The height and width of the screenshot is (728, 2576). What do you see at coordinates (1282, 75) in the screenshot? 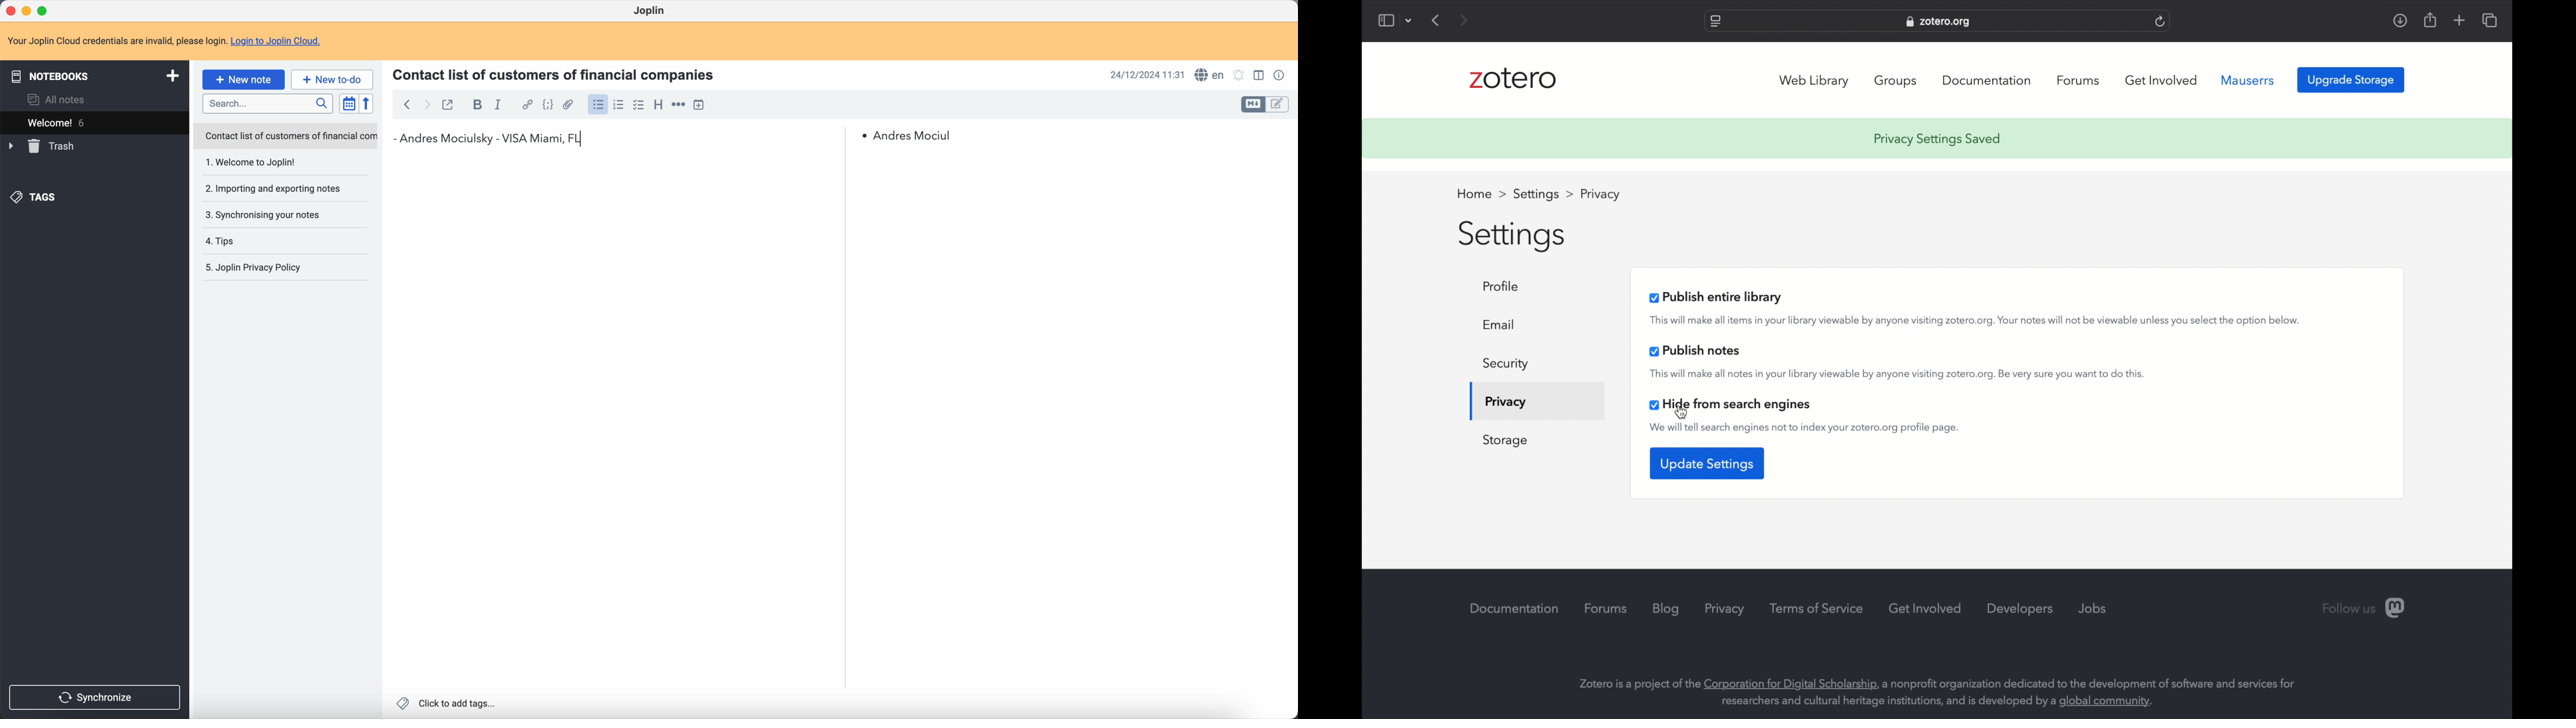
I see `note properties` at bounding box center [1282, 75].